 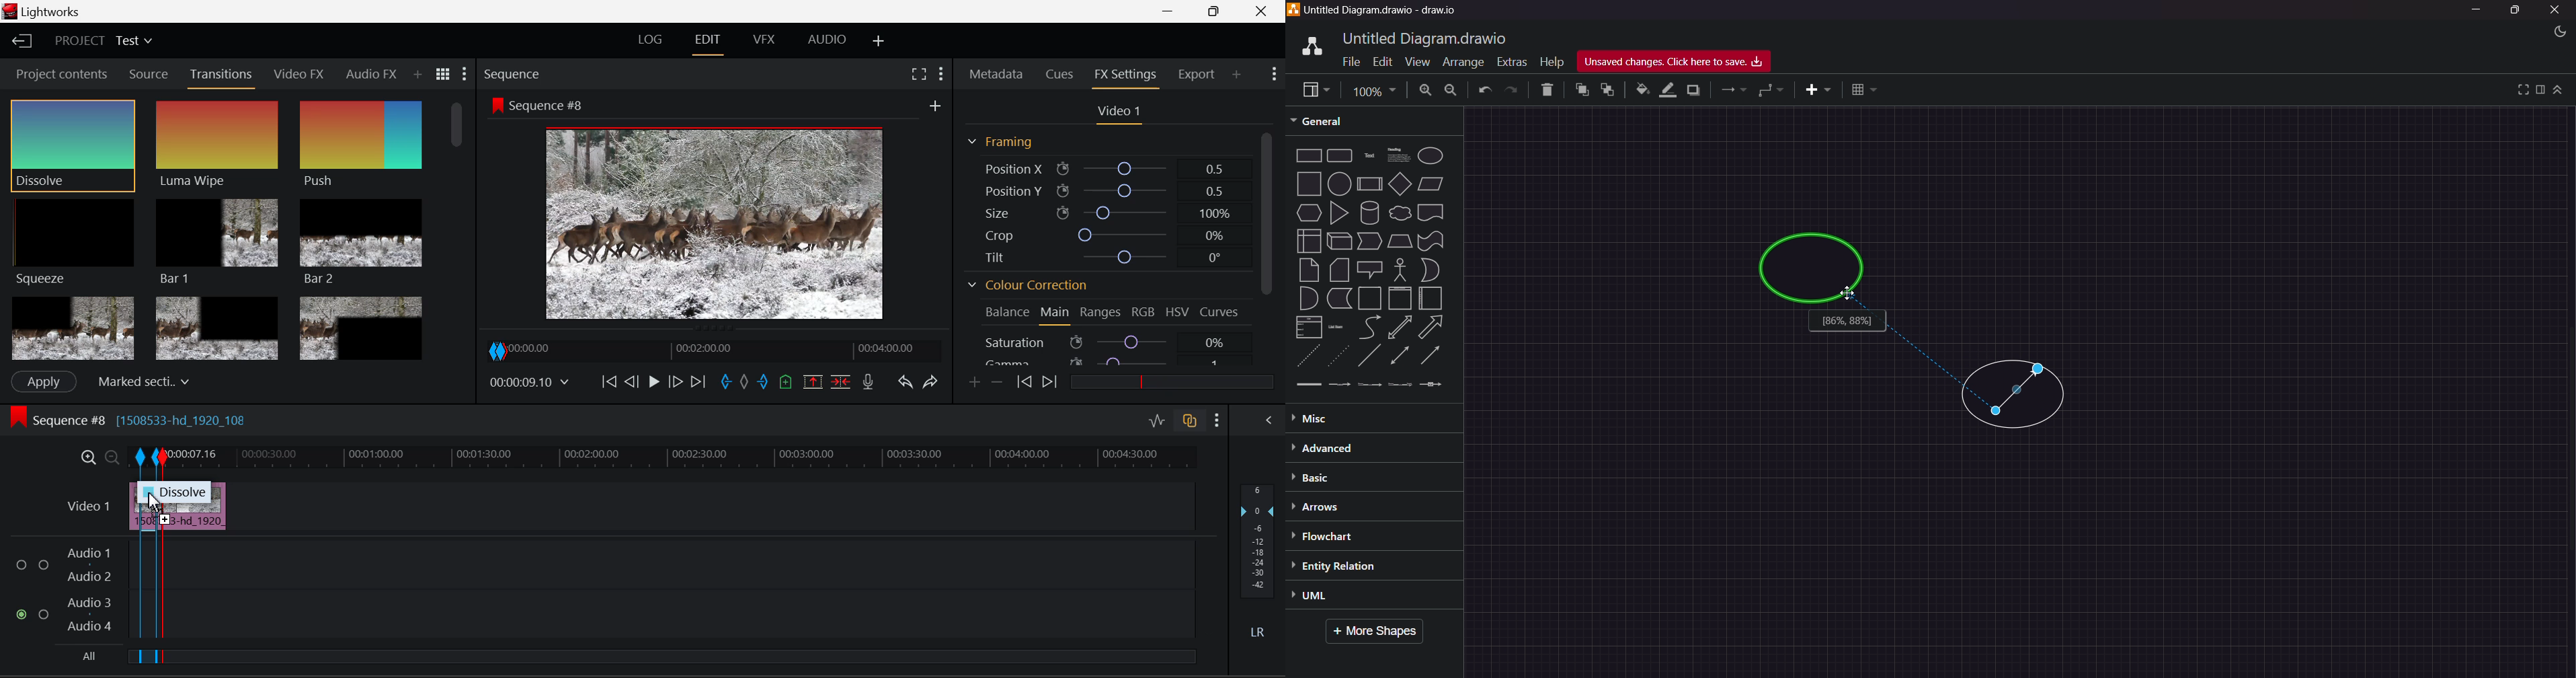 What do you see at coordinates (678, 563) in the screenshot?
I see `Audio Input Field` at bounding box center [678, 563].